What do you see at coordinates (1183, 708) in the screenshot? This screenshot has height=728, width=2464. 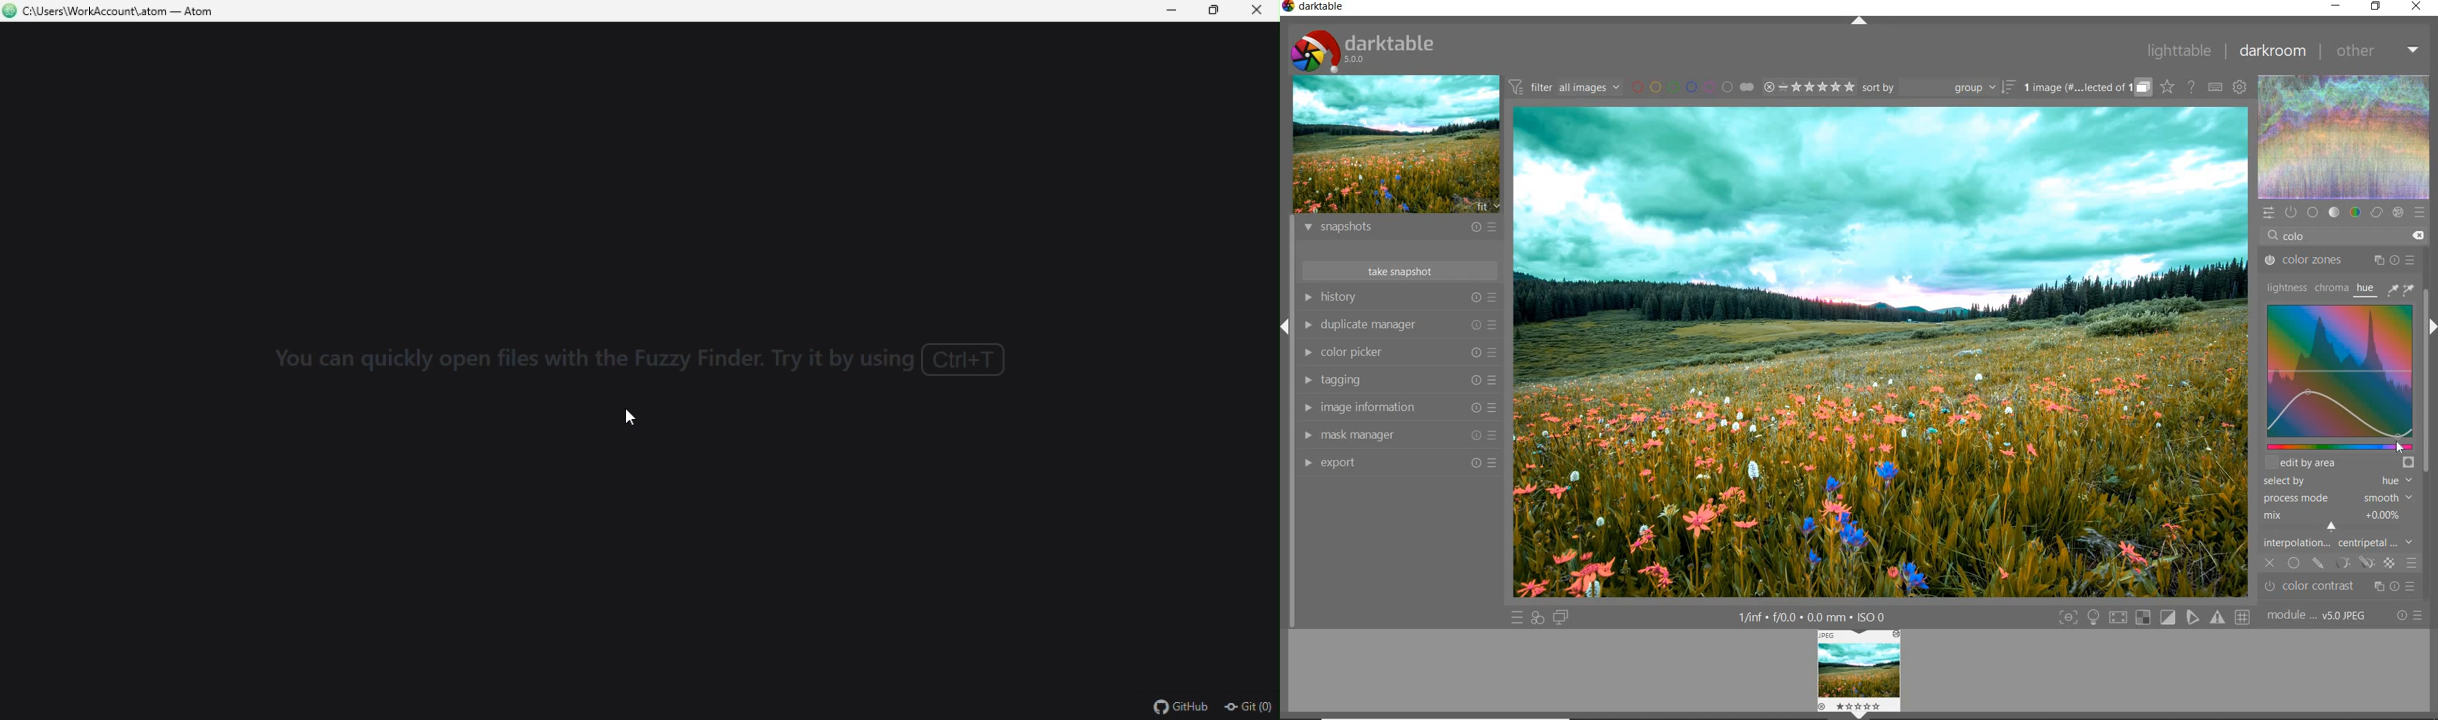 I see `github` at bounding box center [1183, 708].